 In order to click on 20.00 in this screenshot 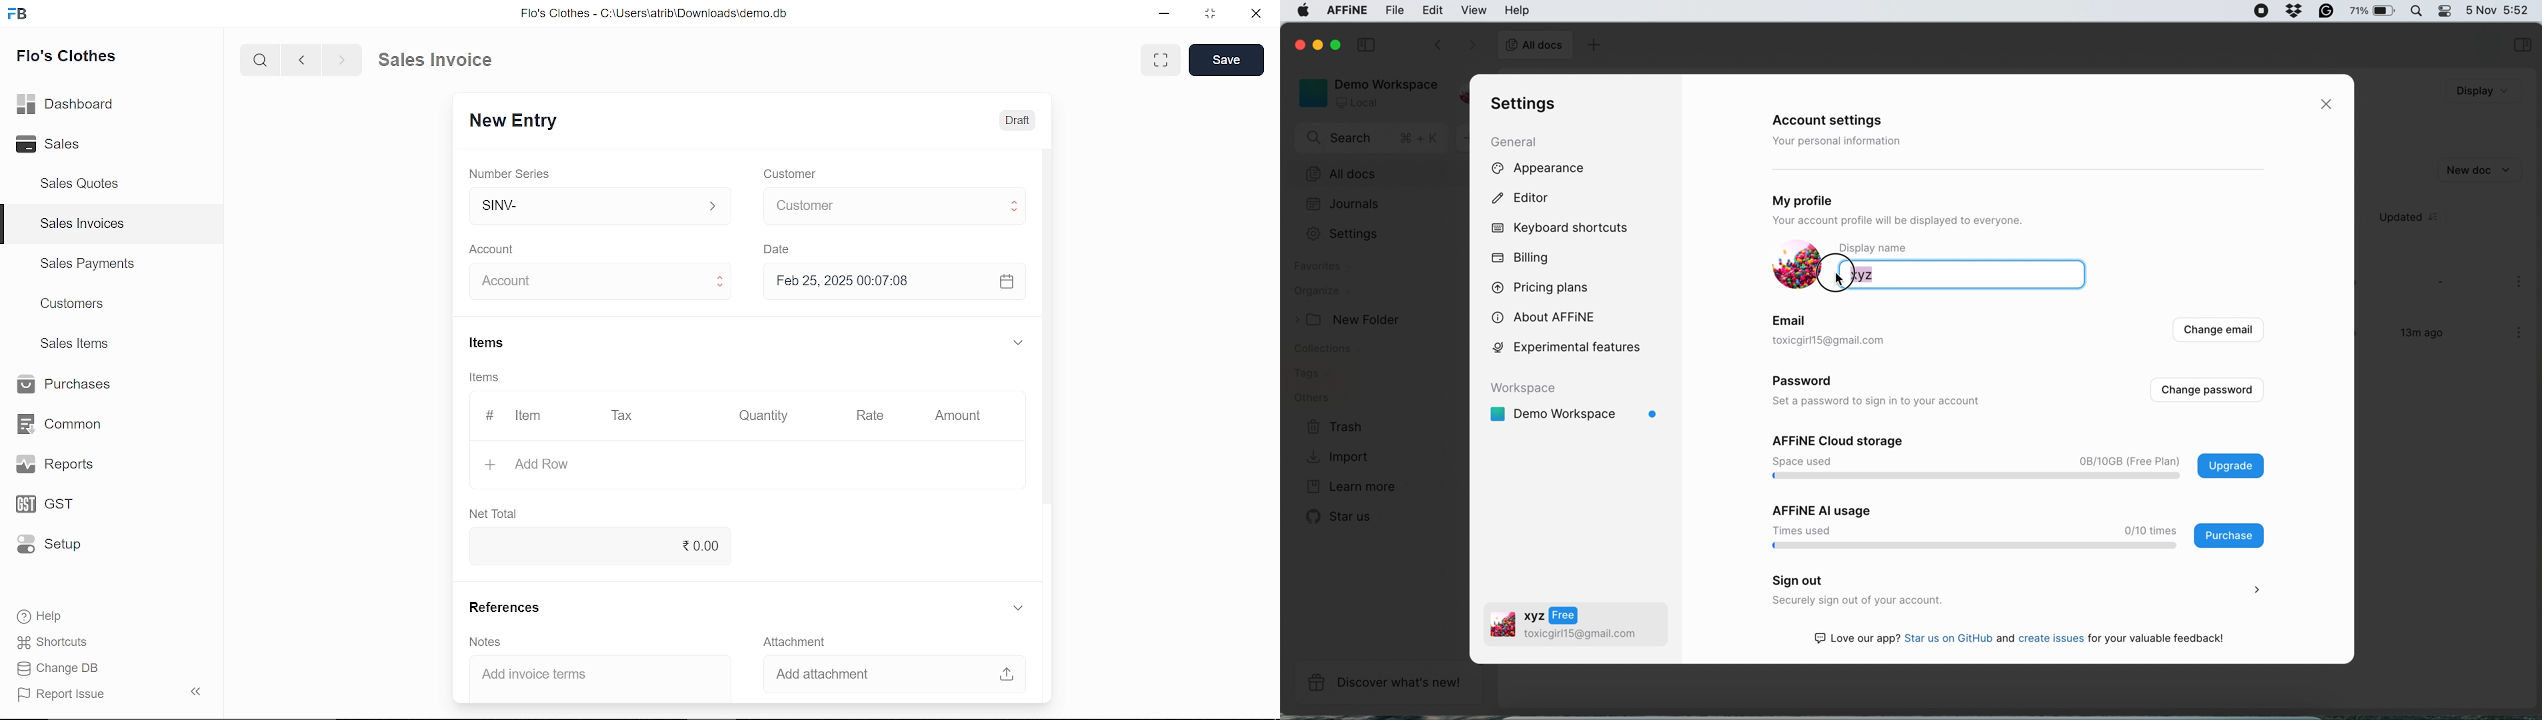, I will do `click(639, 547)`.